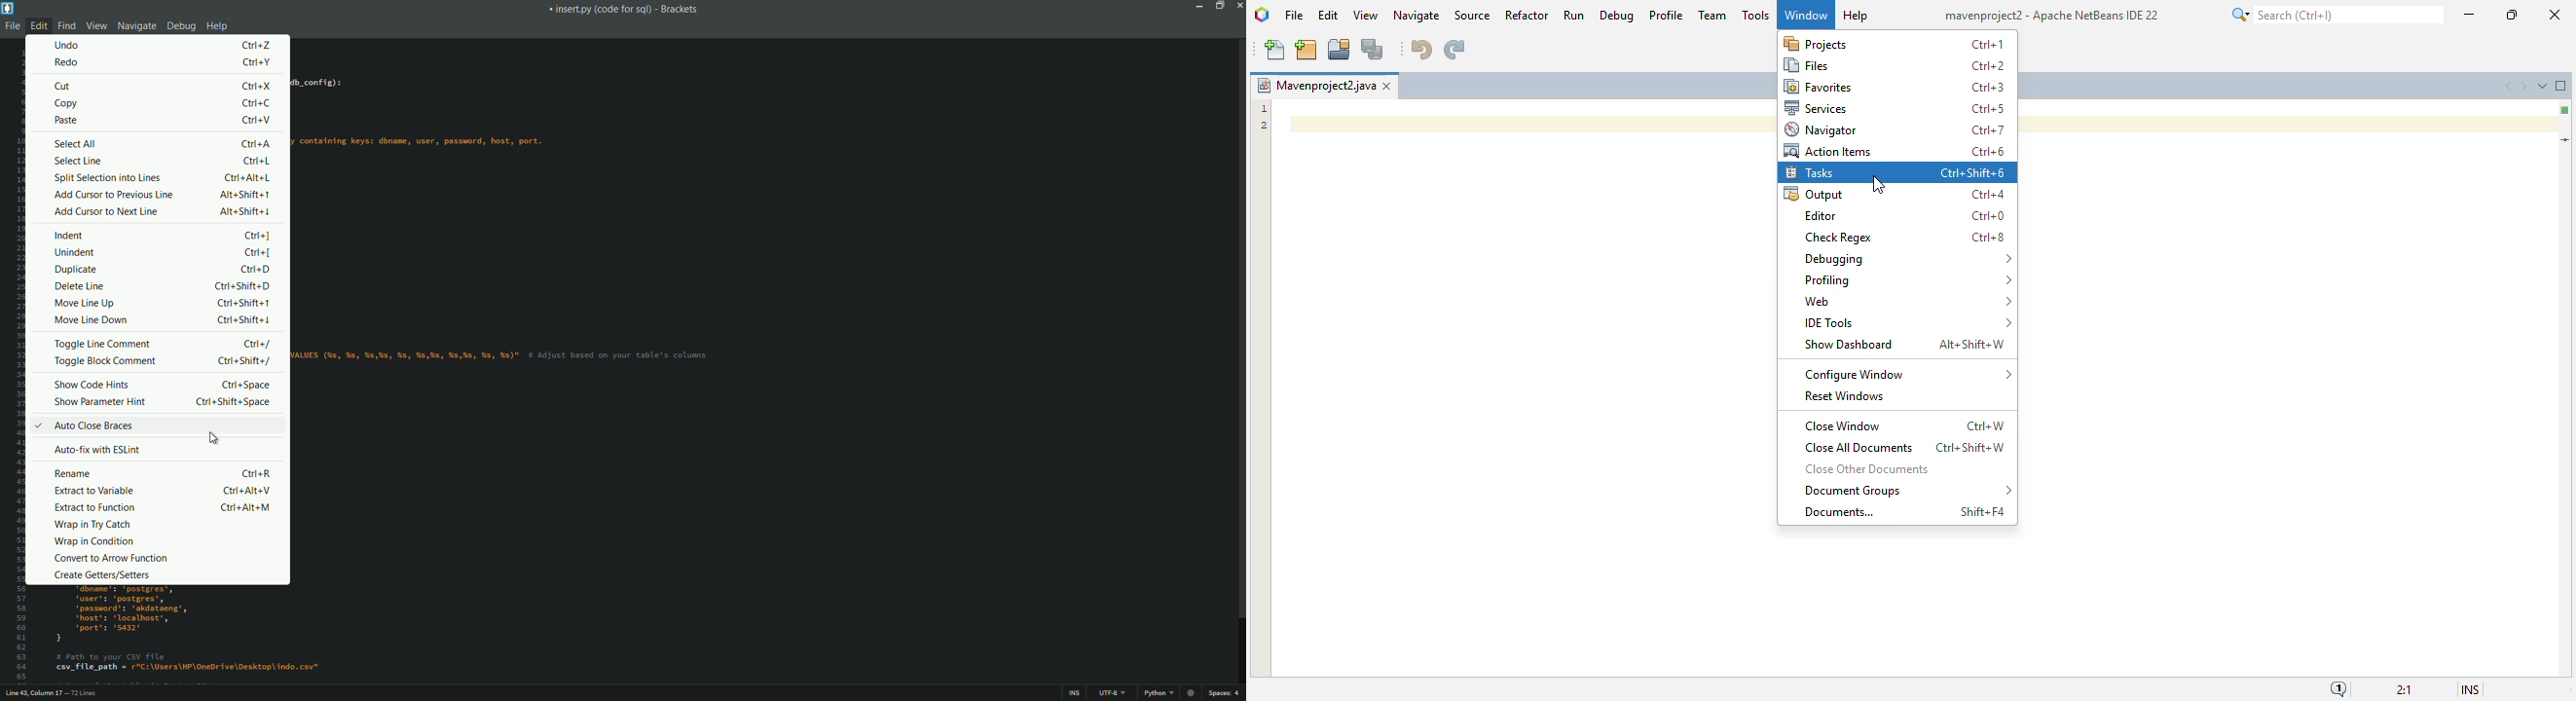 The image size is (2576, 728). I want to click on keyboard shortcut, so click(258, 62).